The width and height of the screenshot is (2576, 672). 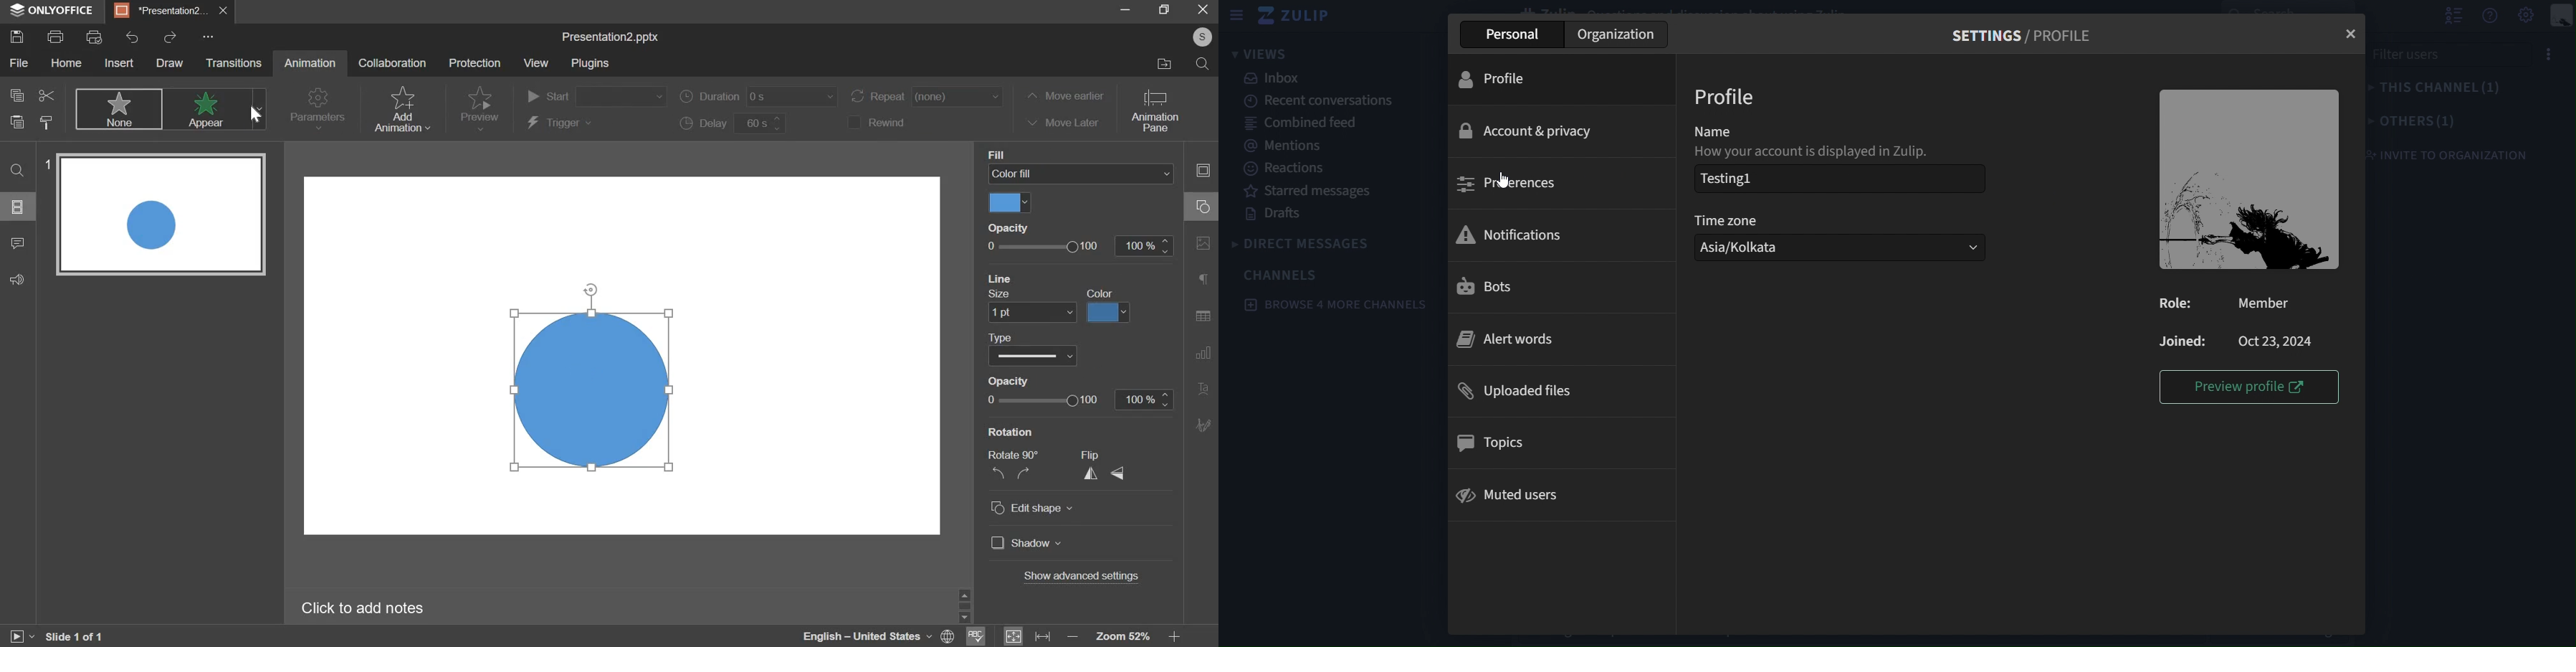 What do you see at coordinates (1028, 314) in the screenshot?
I see `line size` at bounding box center [1028, 314].